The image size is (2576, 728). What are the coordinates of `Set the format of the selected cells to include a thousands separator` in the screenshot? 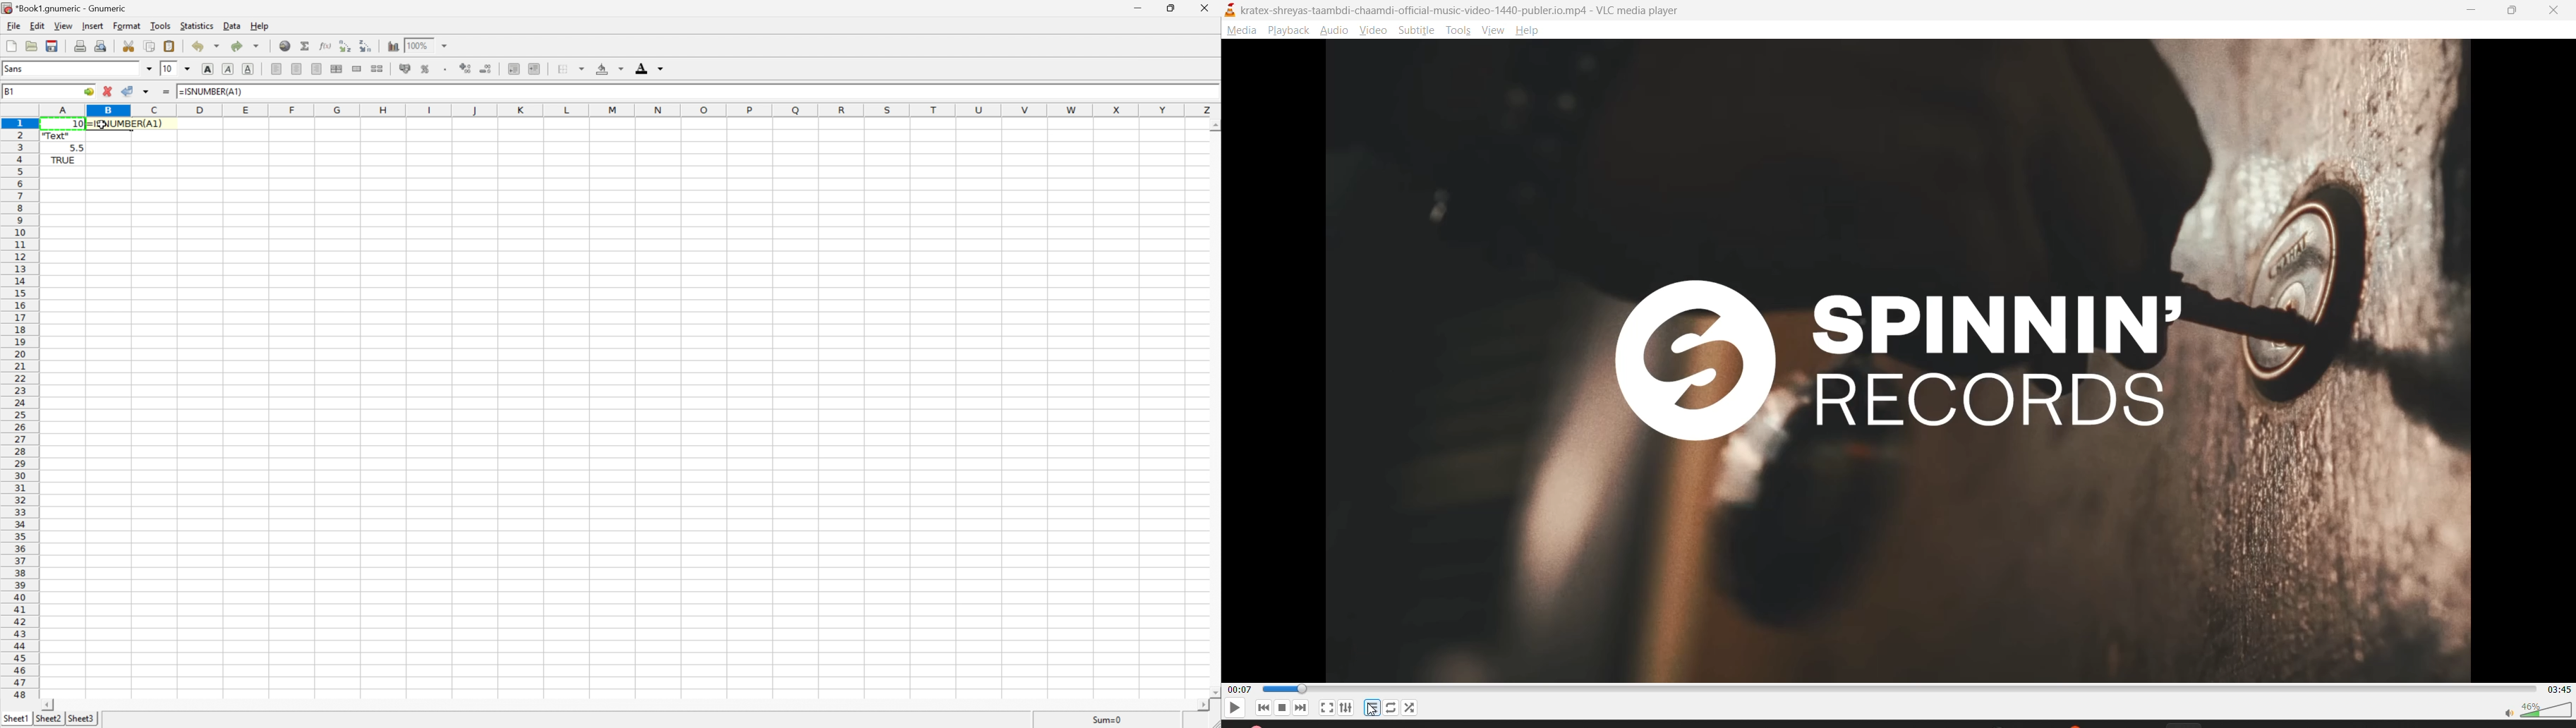 It's located at (445, 70).